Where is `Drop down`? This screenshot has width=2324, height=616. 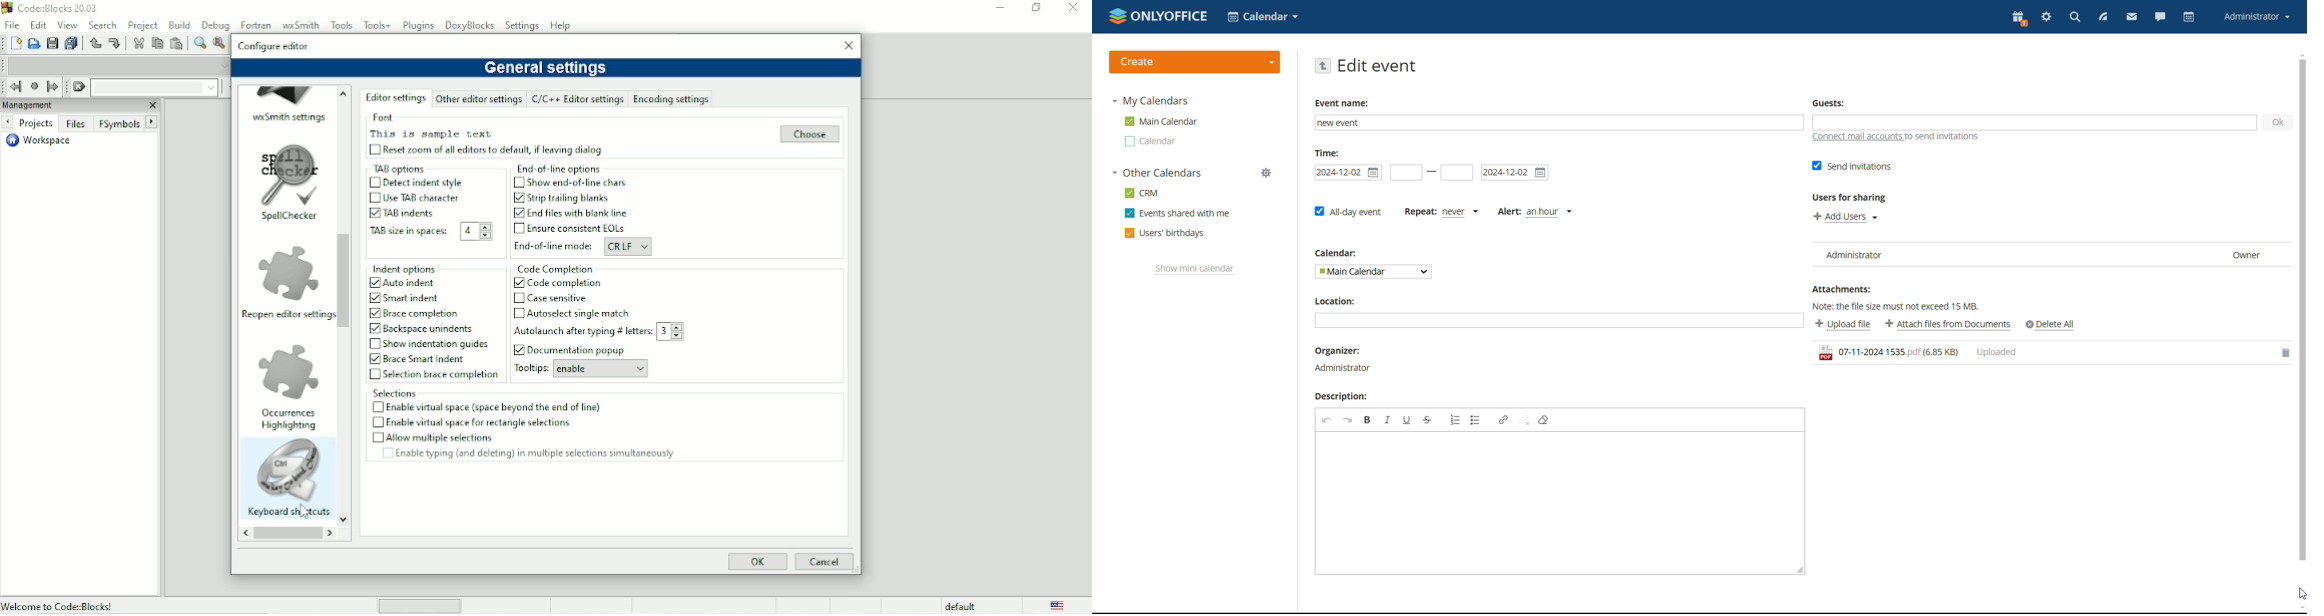 Drop down is located at coordinates (645, 247).